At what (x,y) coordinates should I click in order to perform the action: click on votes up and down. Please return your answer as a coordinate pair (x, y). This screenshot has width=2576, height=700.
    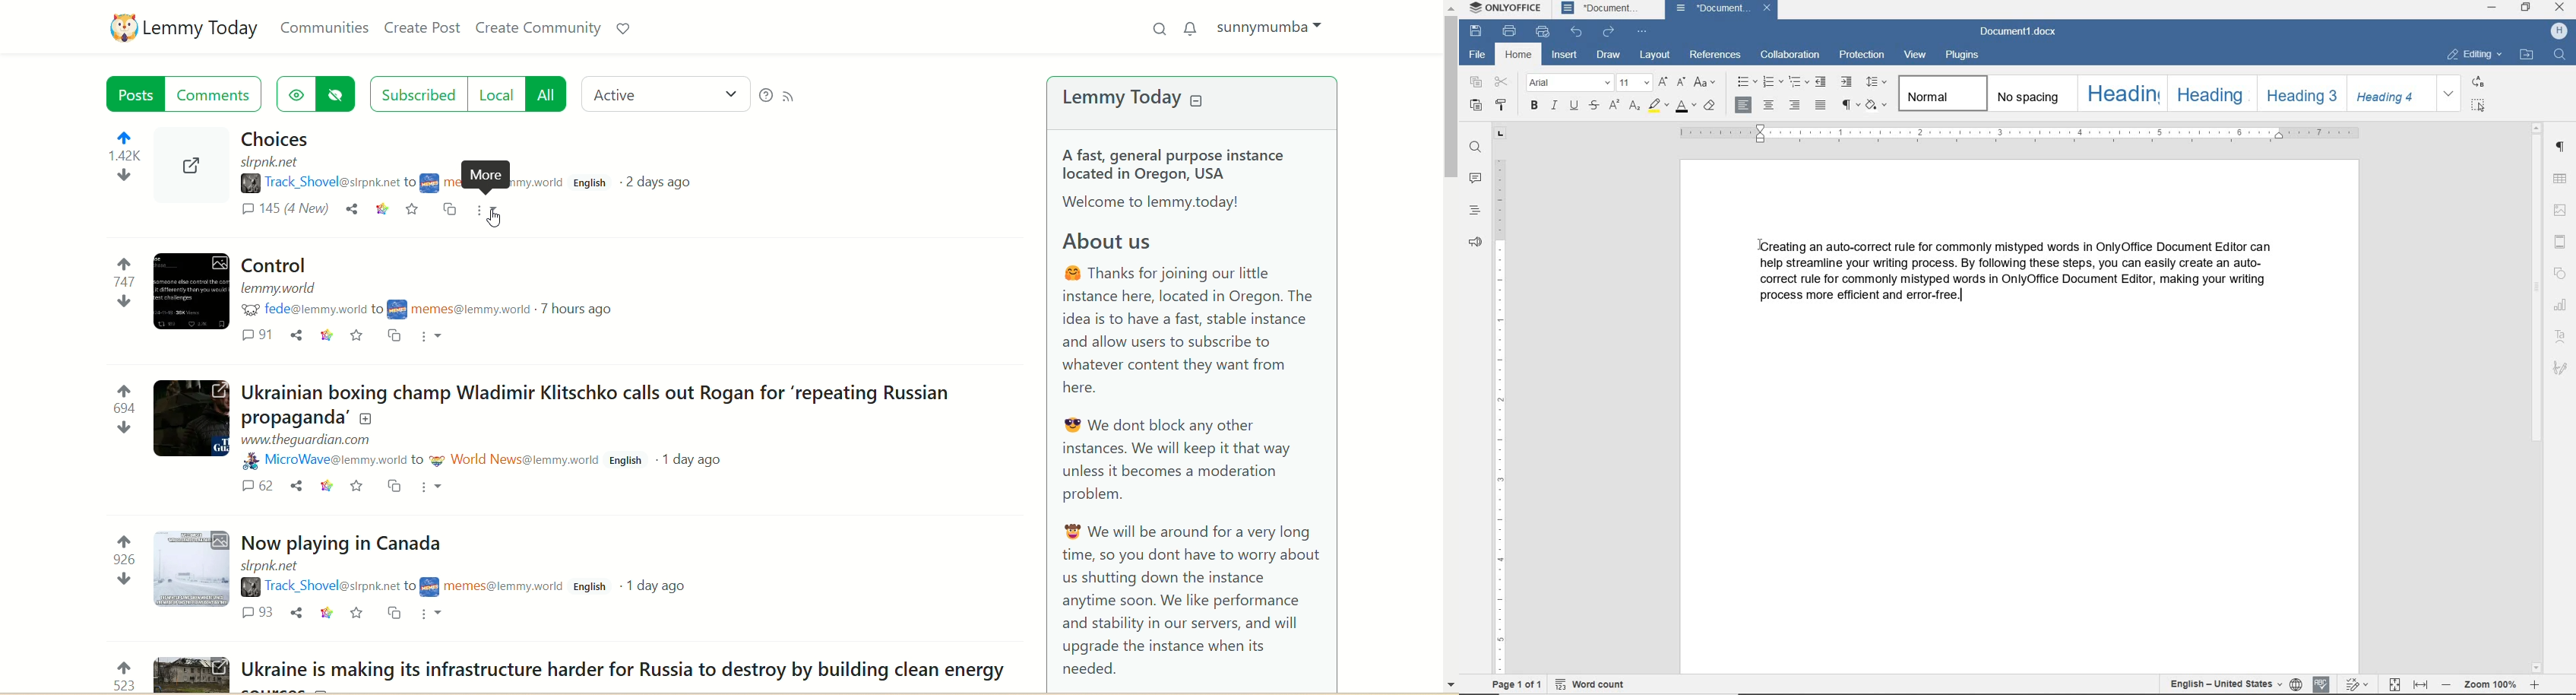
    Looking at the image, I should click on (114, 563).